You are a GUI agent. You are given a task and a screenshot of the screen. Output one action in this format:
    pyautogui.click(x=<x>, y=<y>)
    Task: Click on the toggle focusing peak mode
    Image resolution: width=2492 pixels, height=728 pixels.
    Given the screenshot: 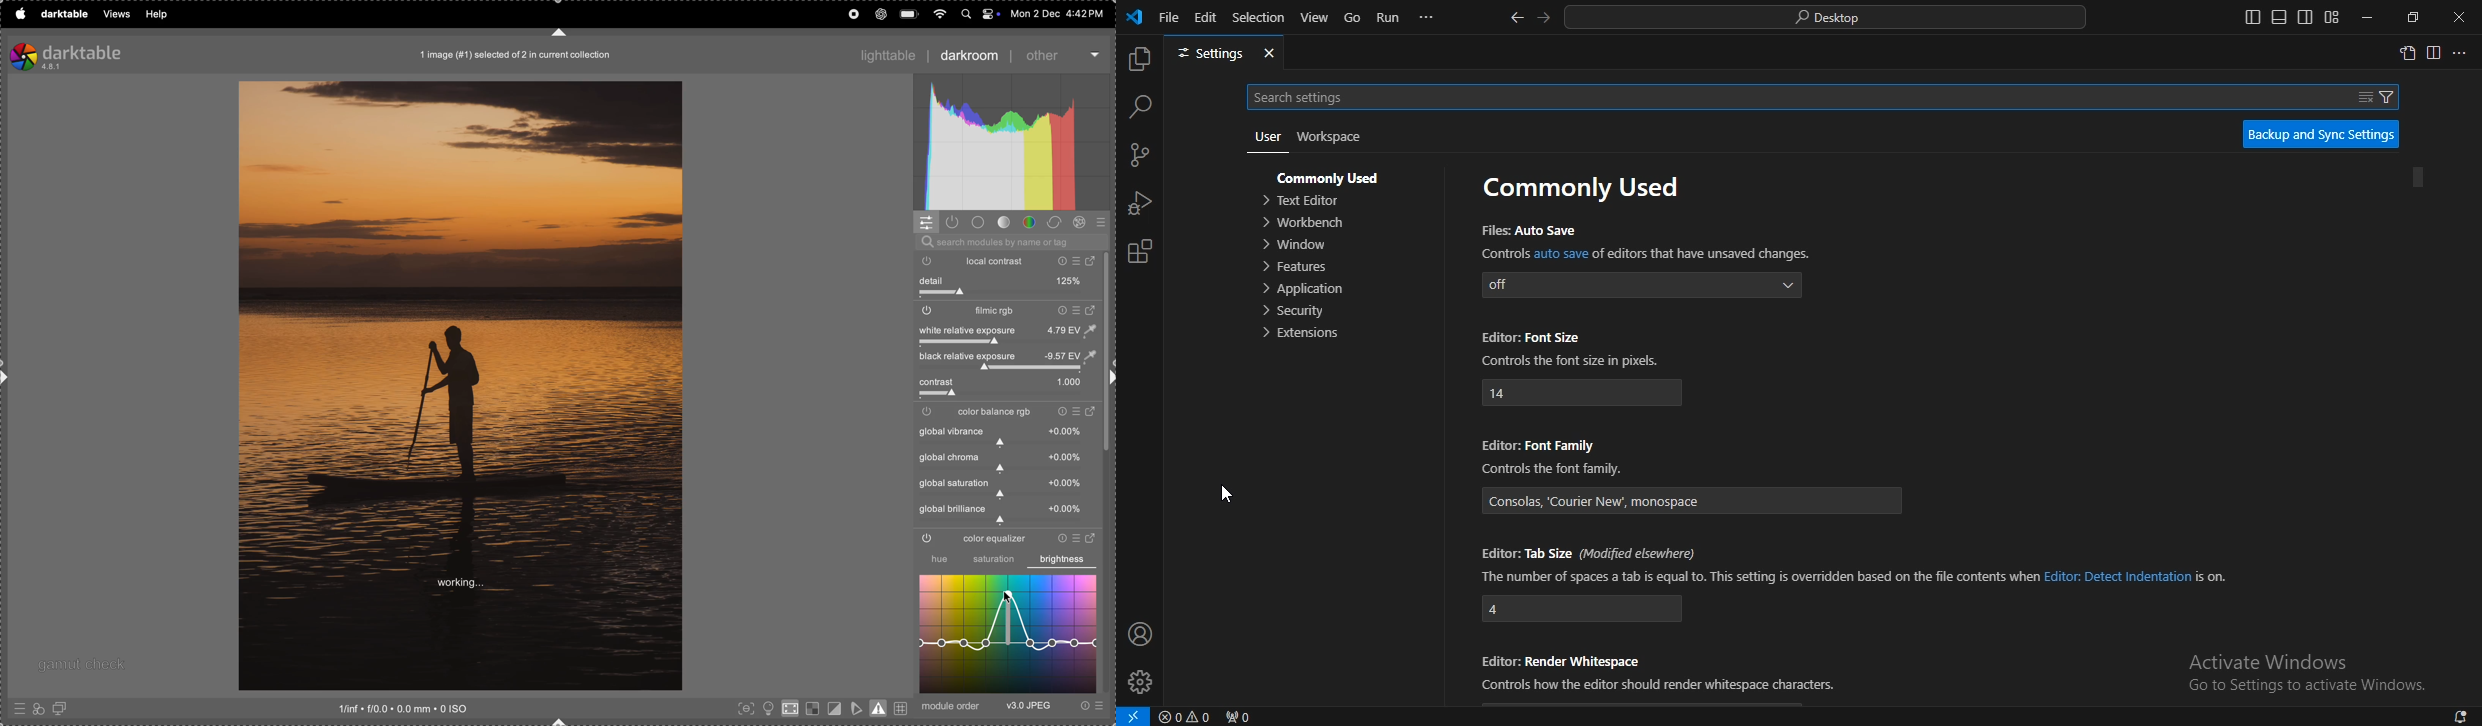 What is the action you would take?
    pyautogui.click(x=744, y=709)
    